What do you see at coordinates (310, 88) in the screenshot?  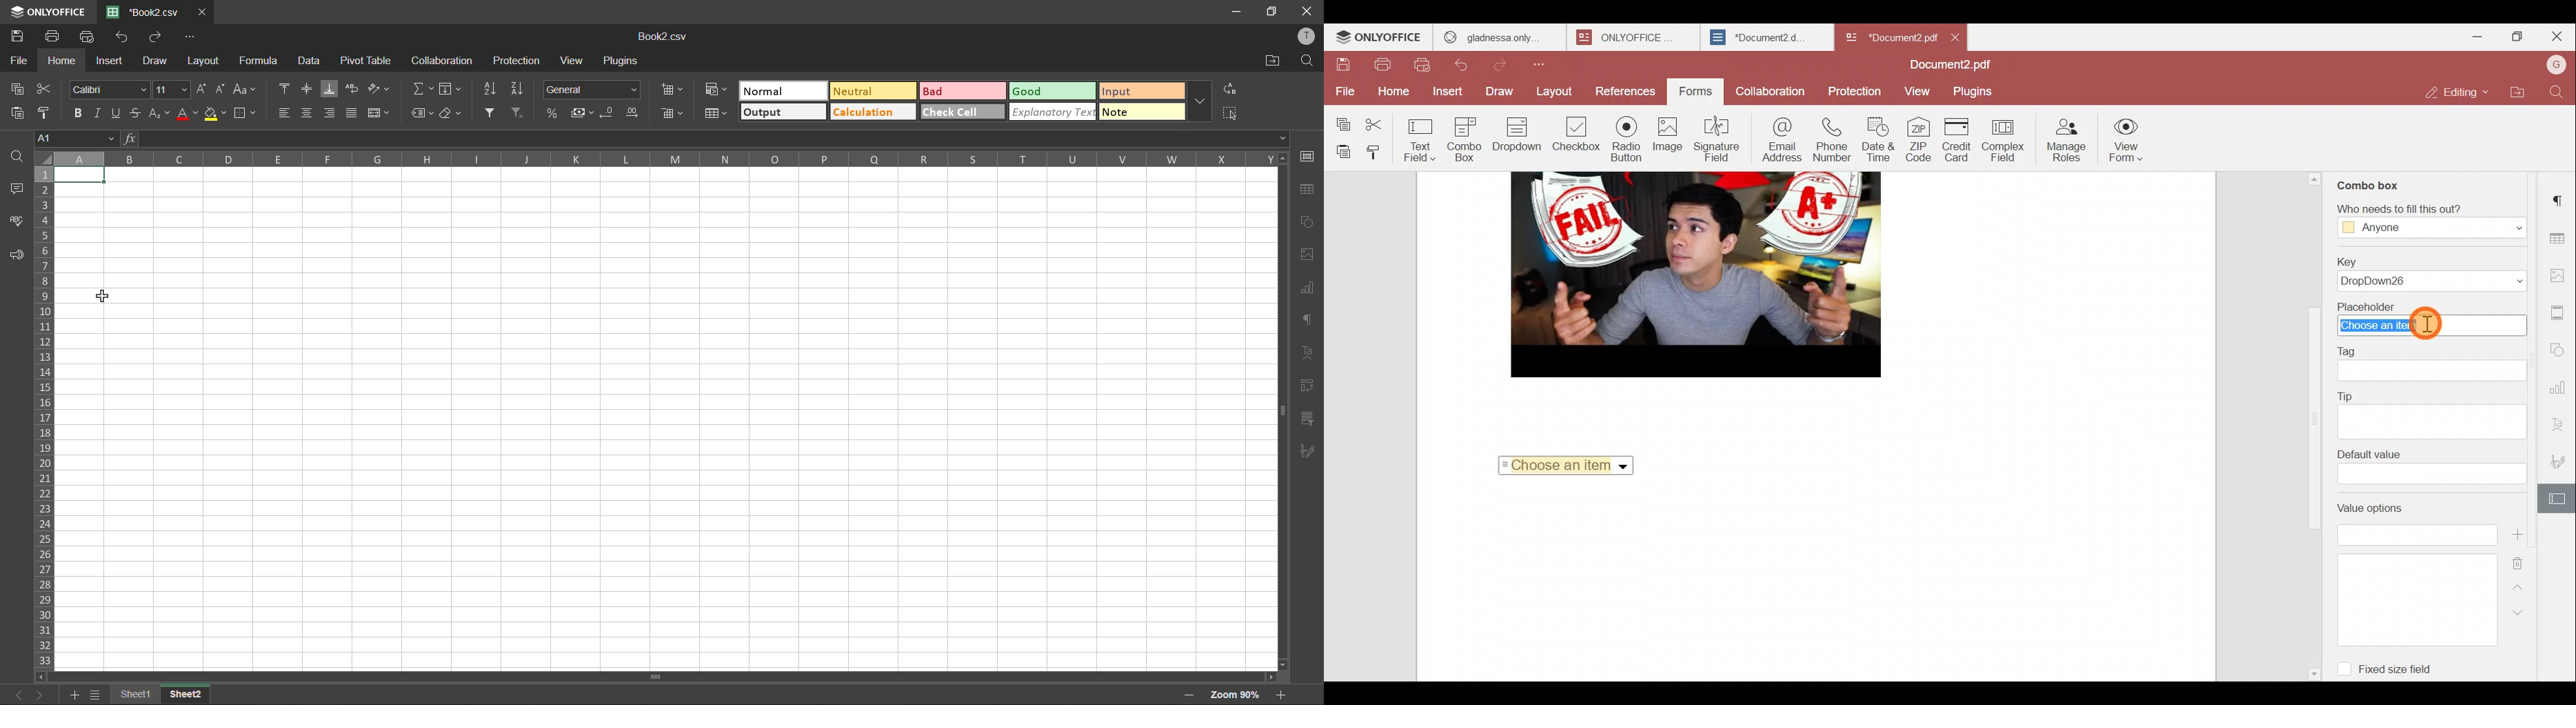 I see `align middle` at bounding box center [310, 88].